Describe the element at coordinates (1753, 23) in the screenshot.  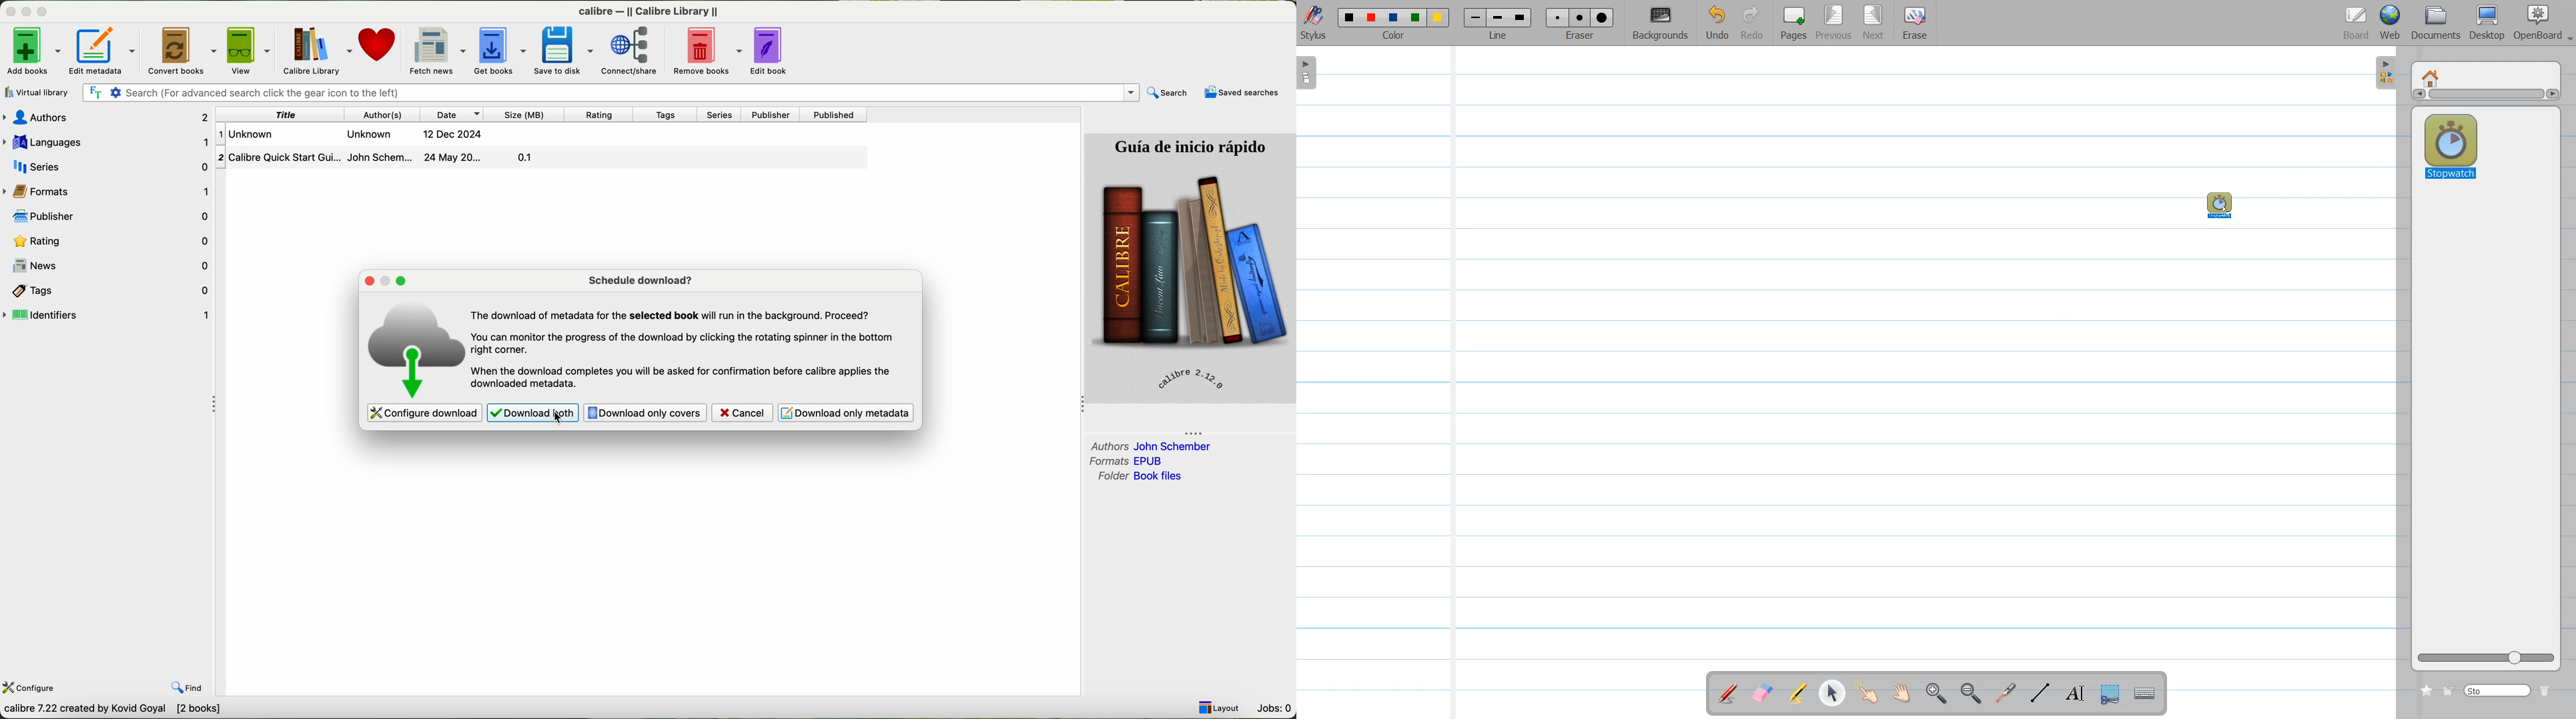
I see `Redo` at that location.